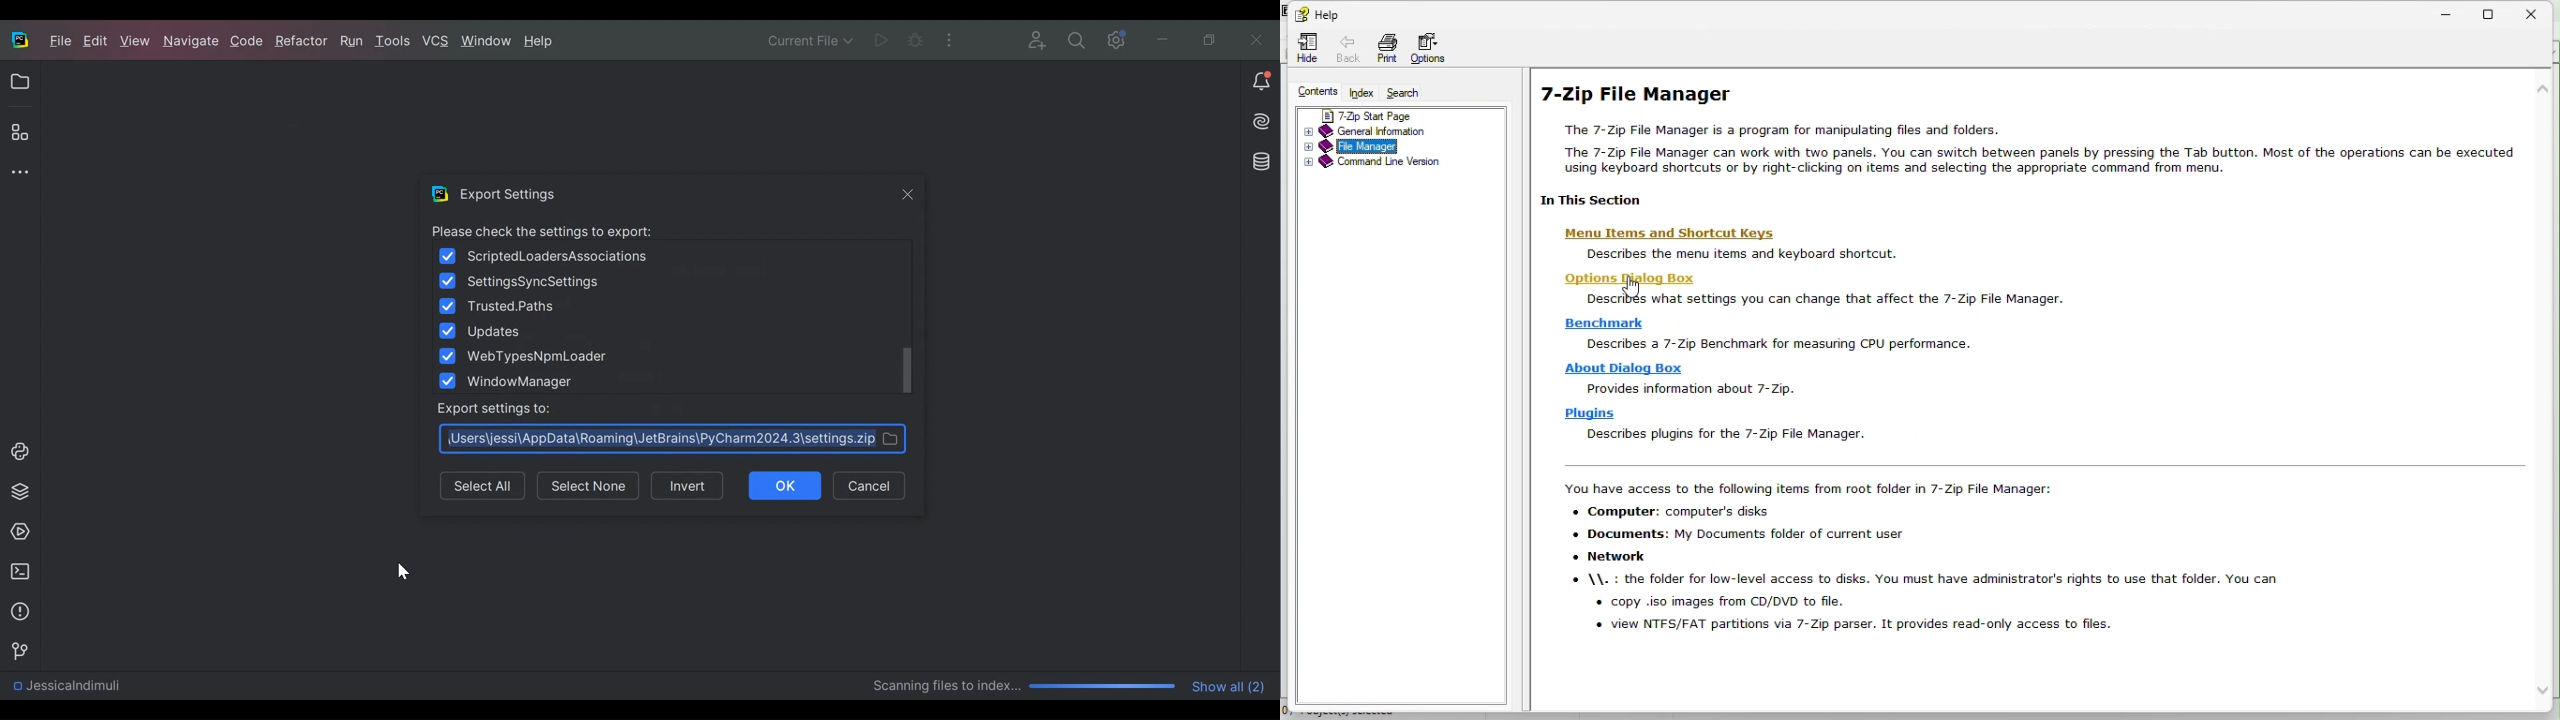 Image resolution: width=2576 pixels, height=728 pixels. What do you see at coordinates (1383, 116) in the screenshot?
I see `7z start page` at bounding box center [1383, 116].